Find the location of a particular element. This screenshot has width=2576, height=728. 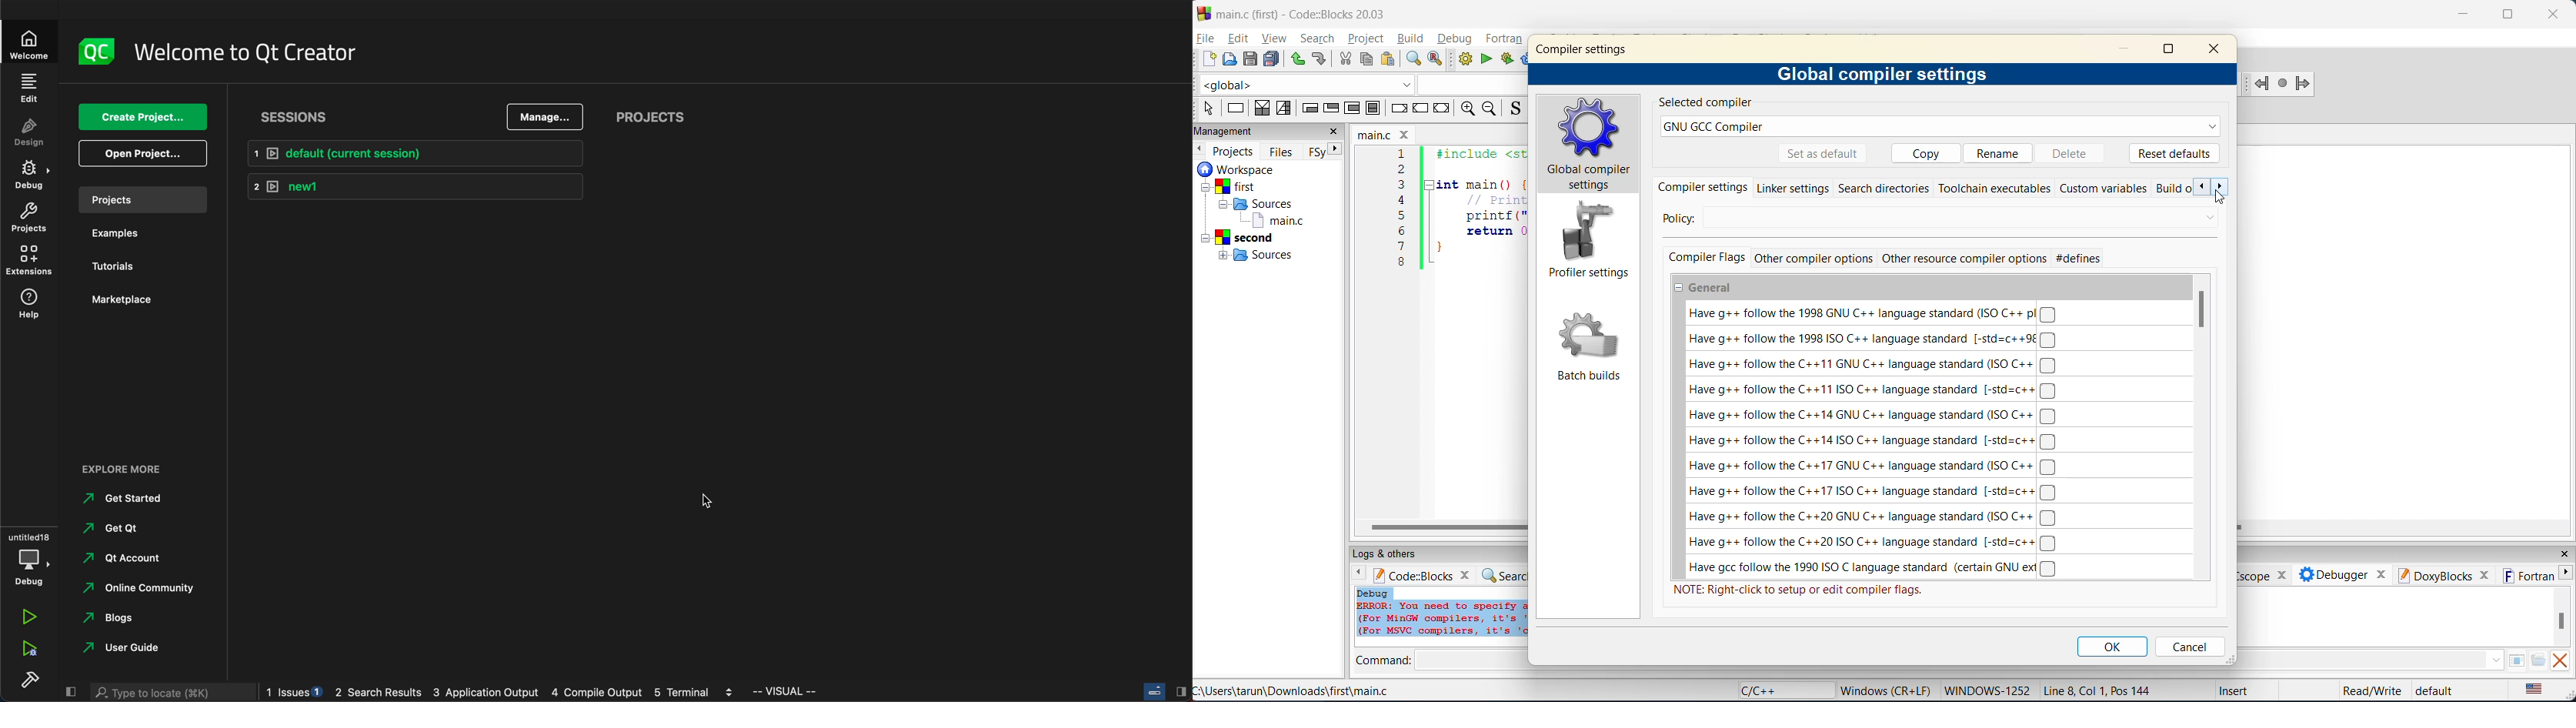

selected compiler is located at coordinates (1704, 103).